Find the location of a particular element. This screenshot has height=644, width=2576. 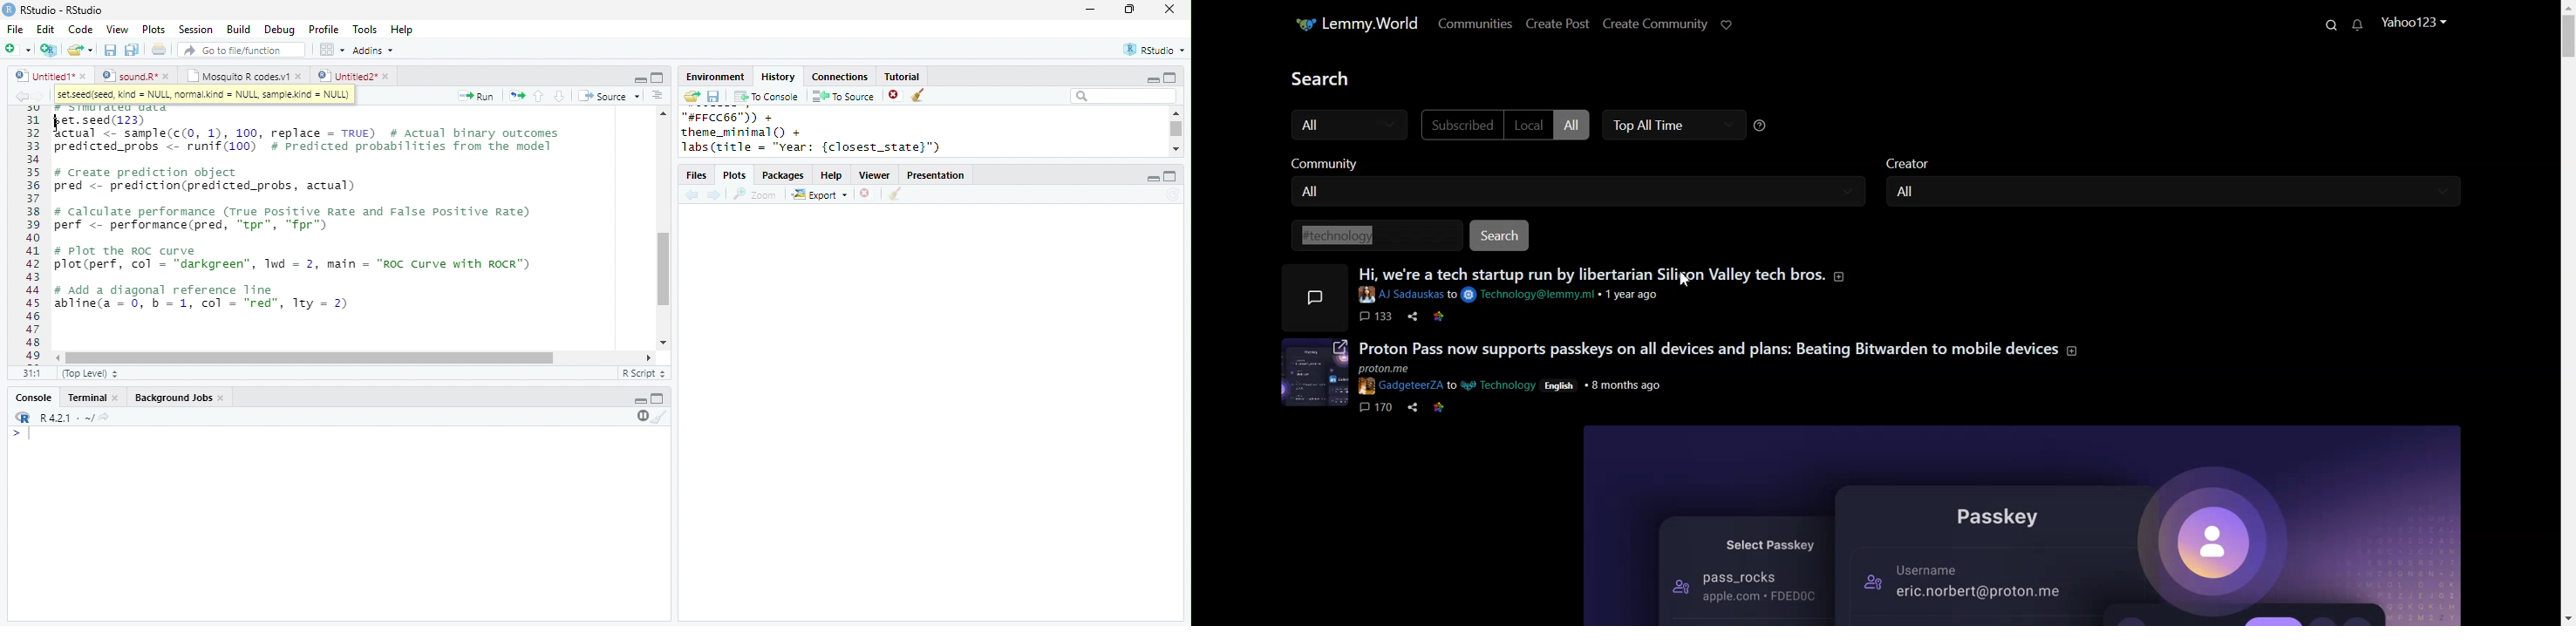

search bar is located at coordinates (1123, 95).